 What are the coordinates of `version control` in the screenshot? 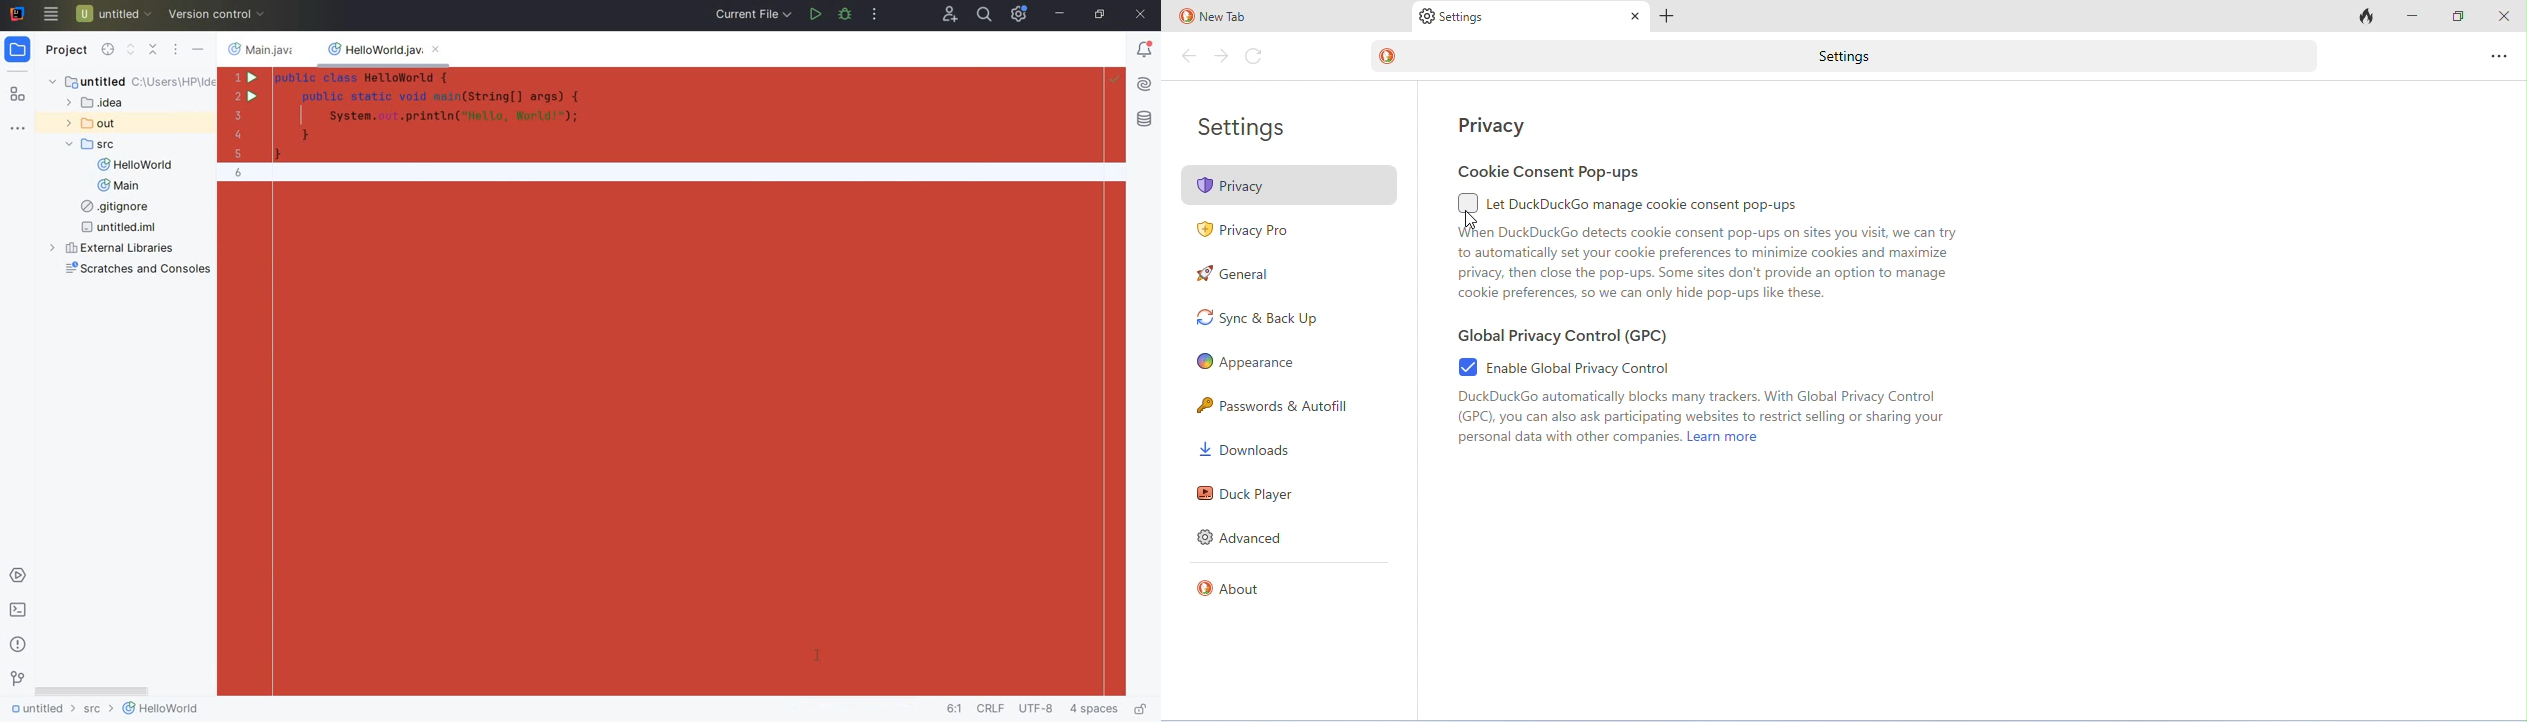 It's located at (17, 681).